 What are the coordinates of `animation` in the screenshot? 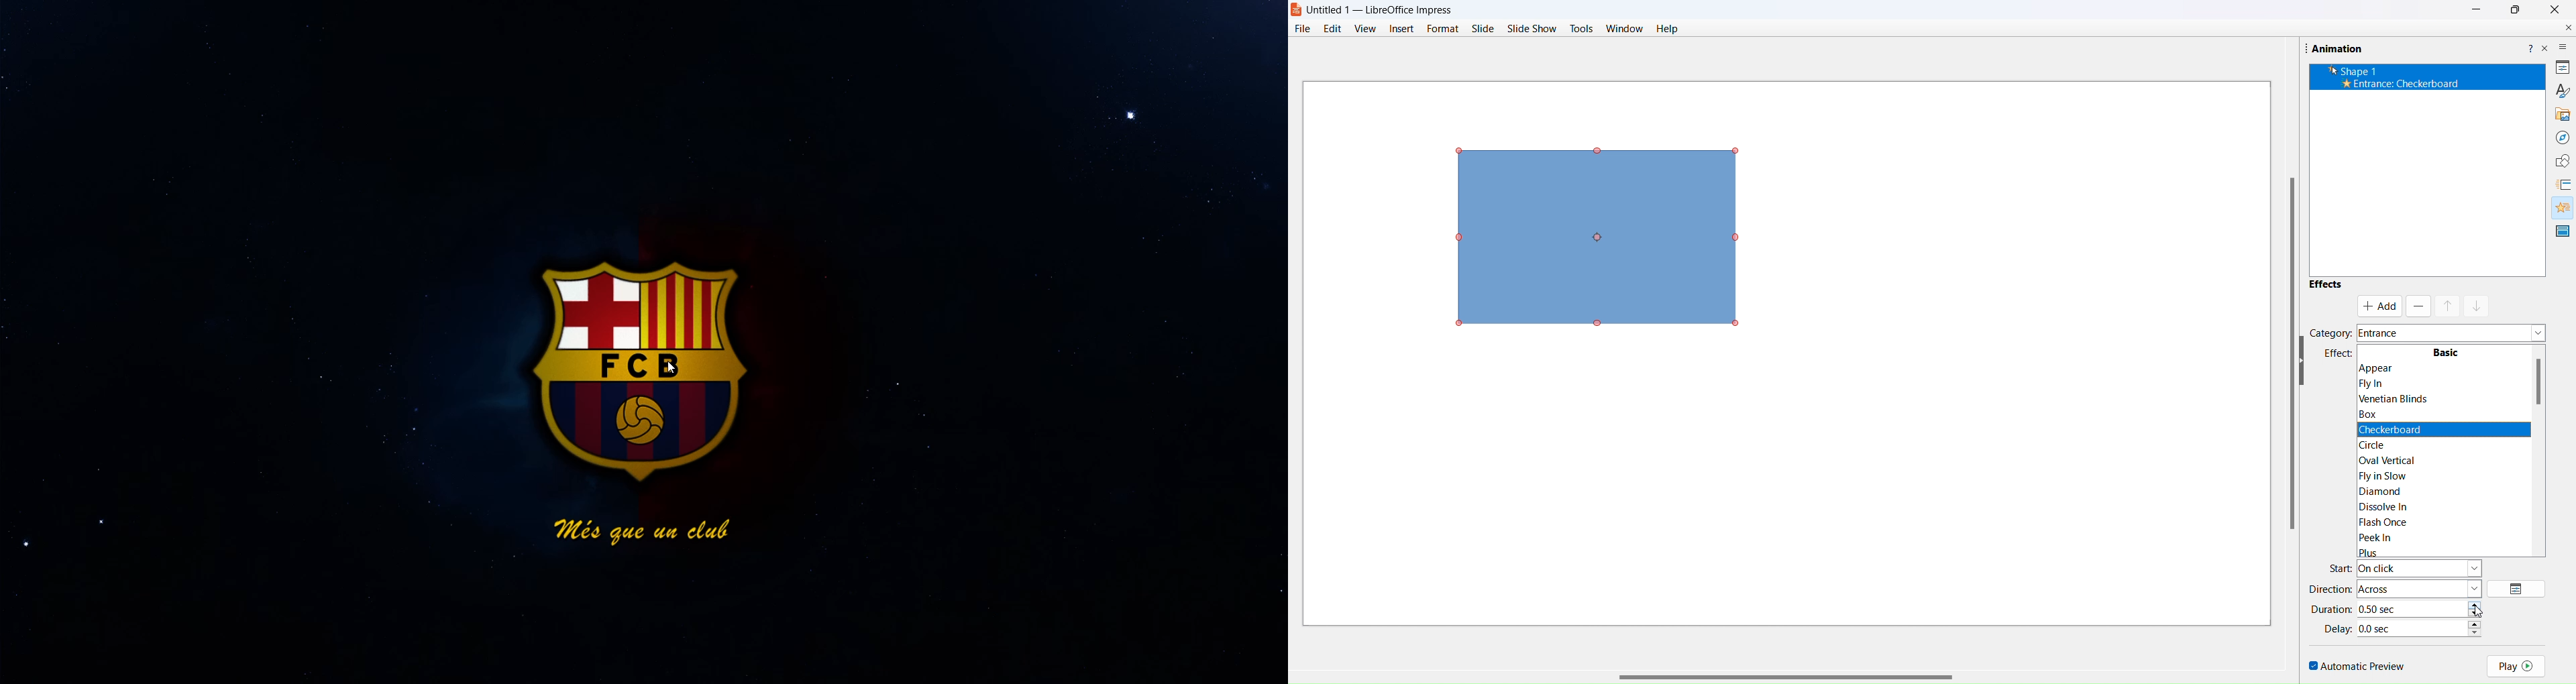 It's located at (2560, 207).